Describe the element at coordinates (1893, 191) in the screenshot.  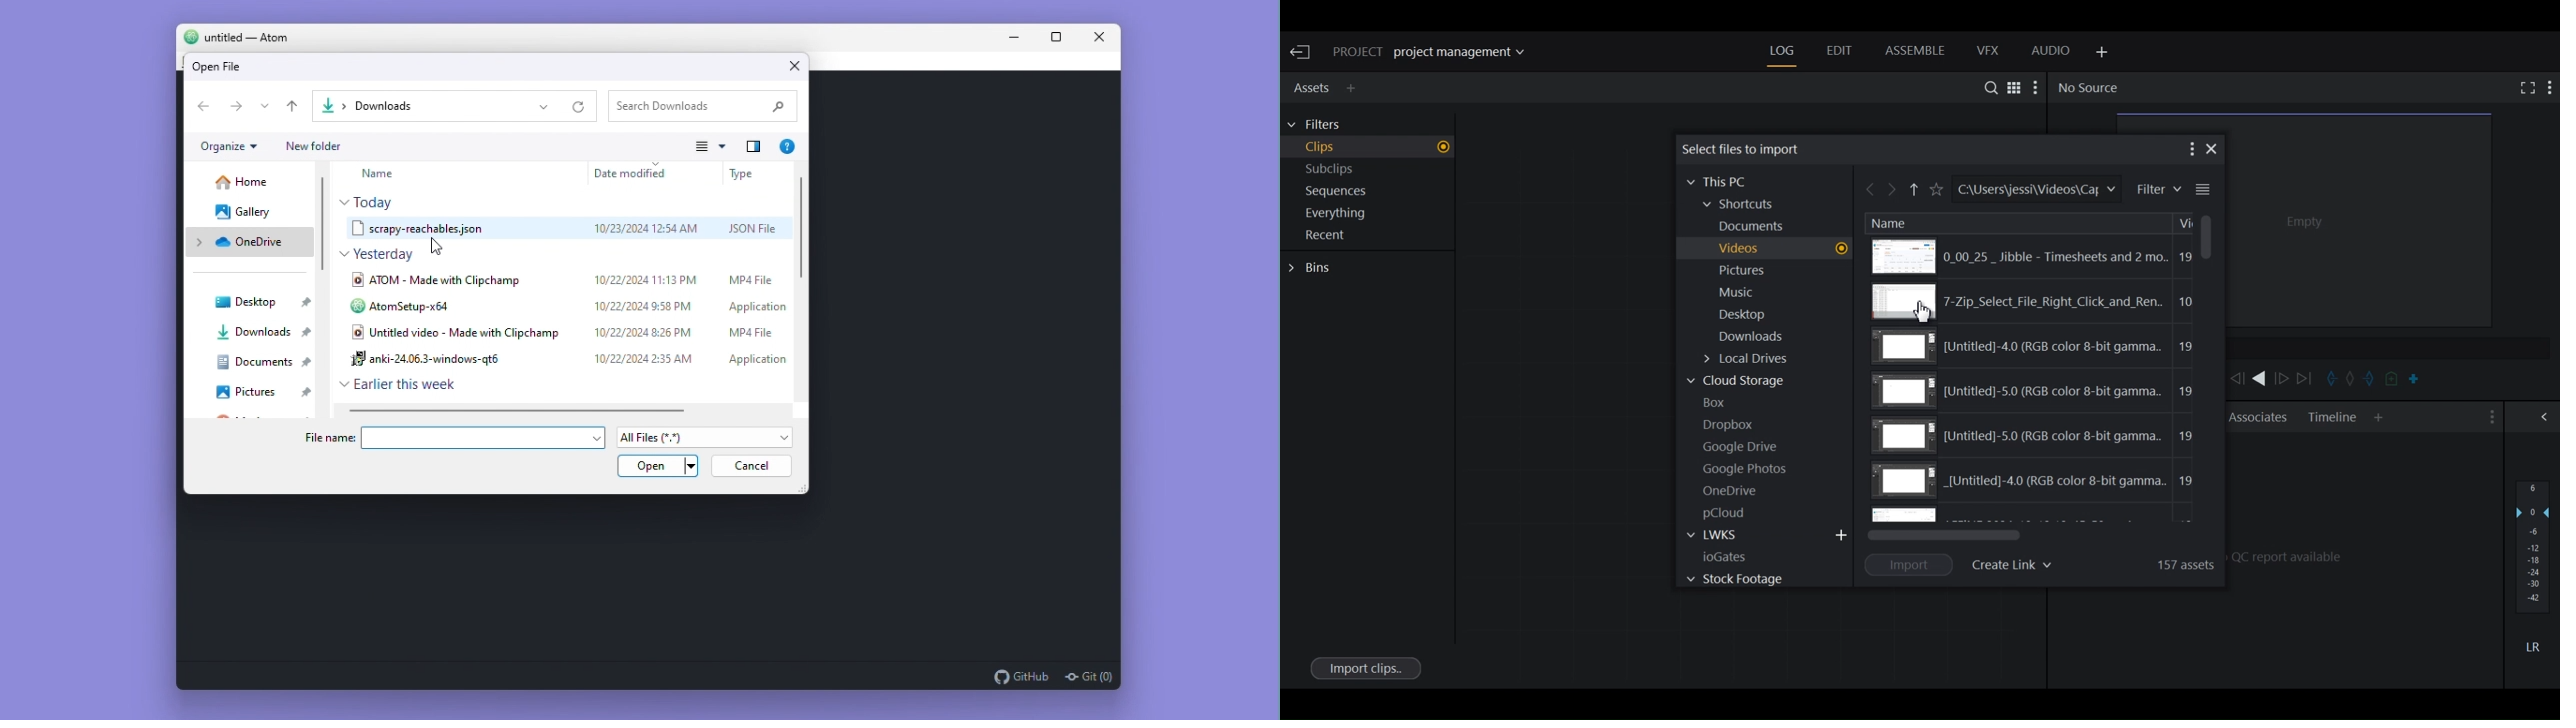
I see `Click to go forward` at that location.